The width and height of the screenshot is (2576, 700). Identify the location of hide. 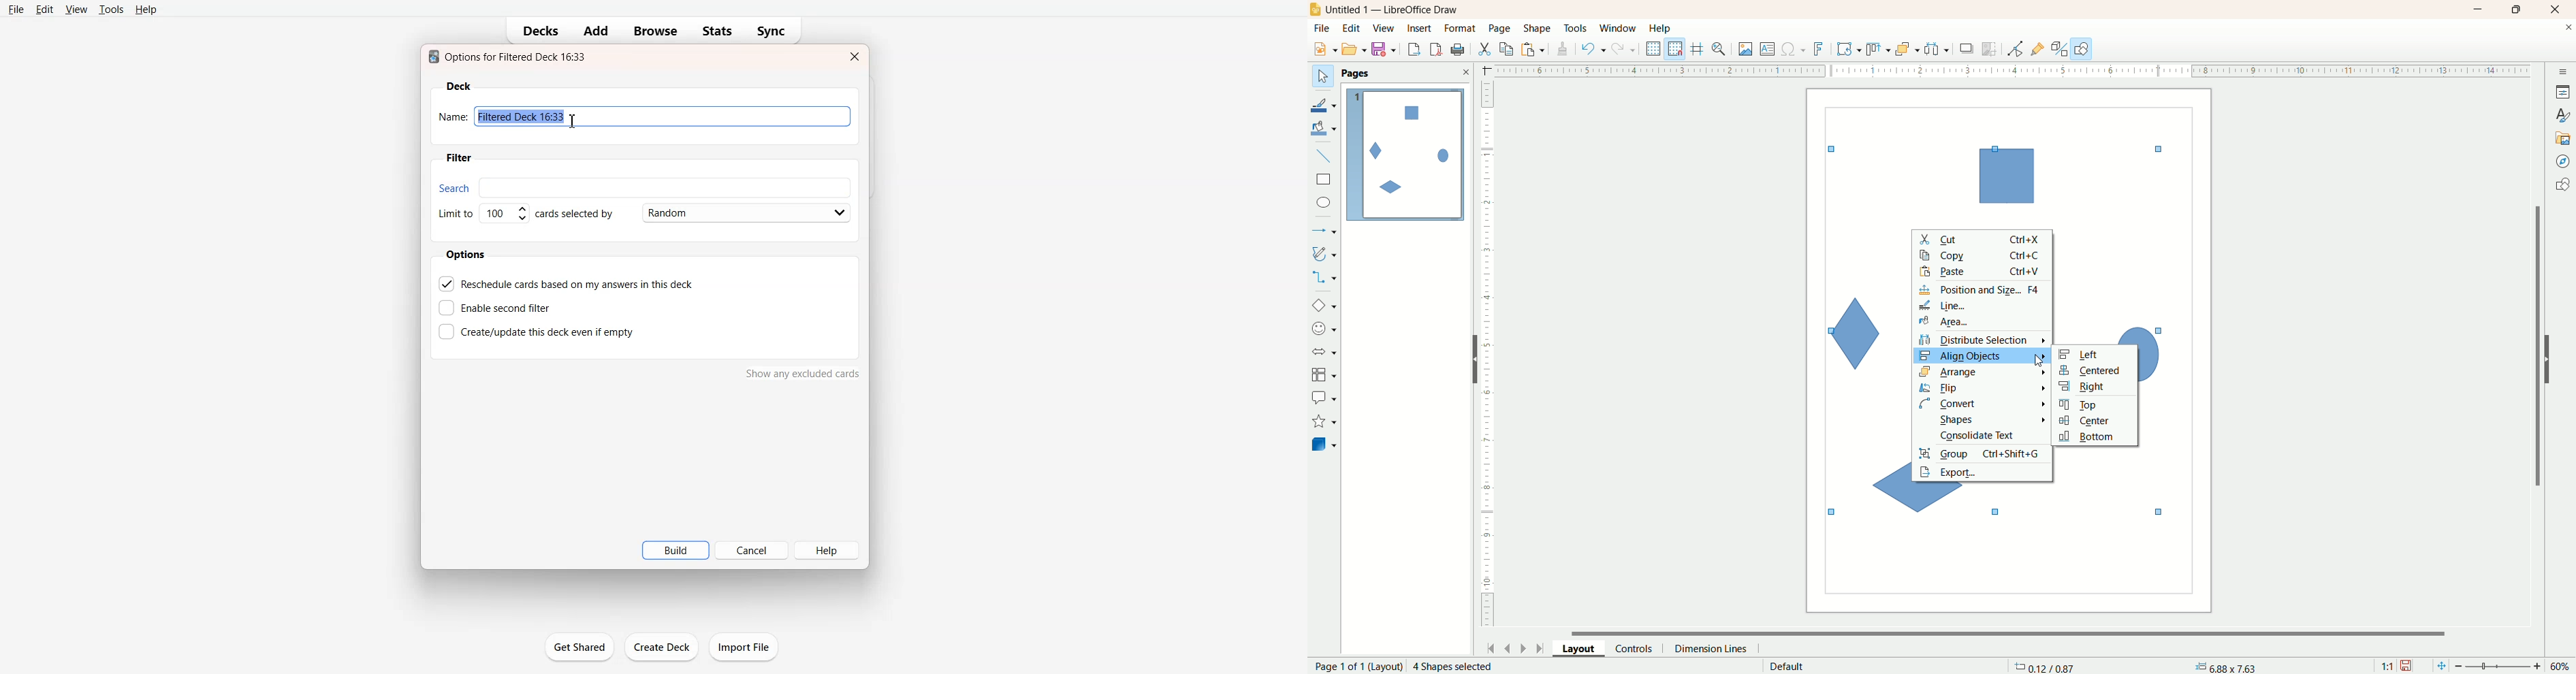
(2555, 357).